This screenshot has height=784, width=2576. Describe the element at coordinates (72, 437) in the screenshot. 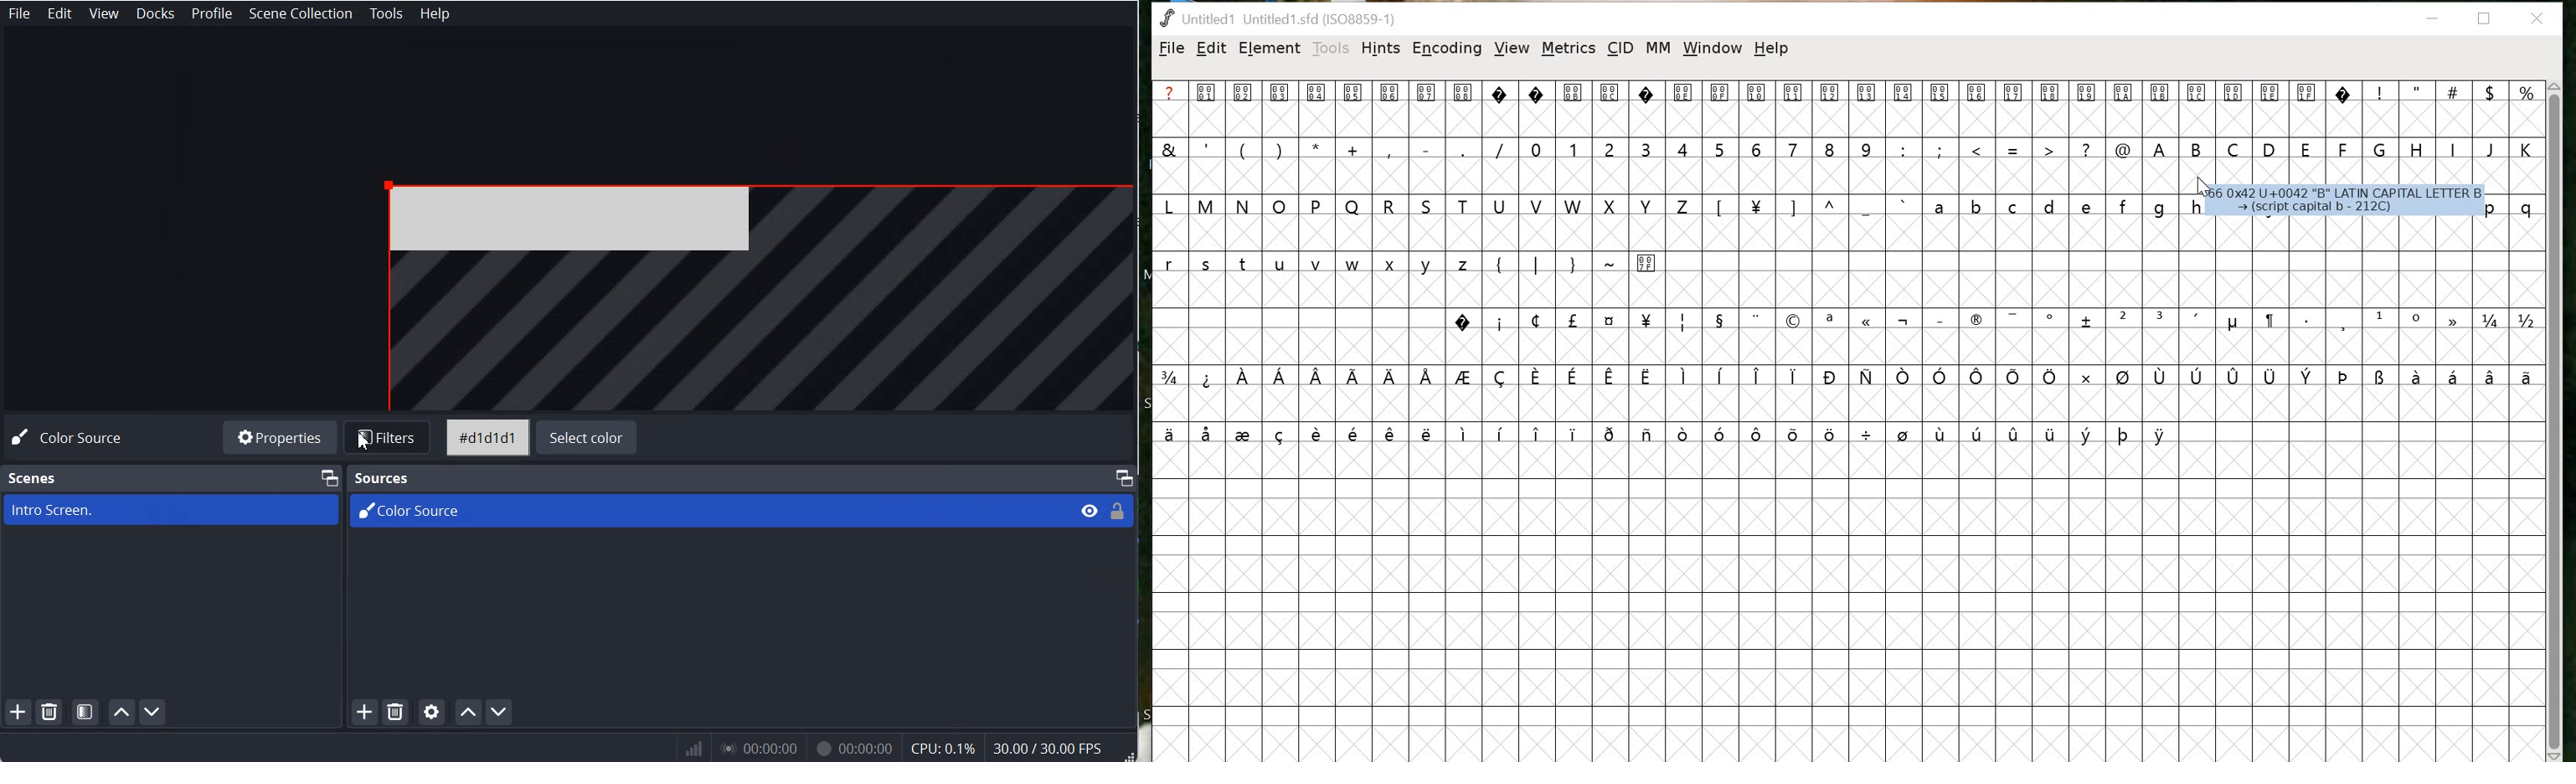

I see `Color Source` at that location.